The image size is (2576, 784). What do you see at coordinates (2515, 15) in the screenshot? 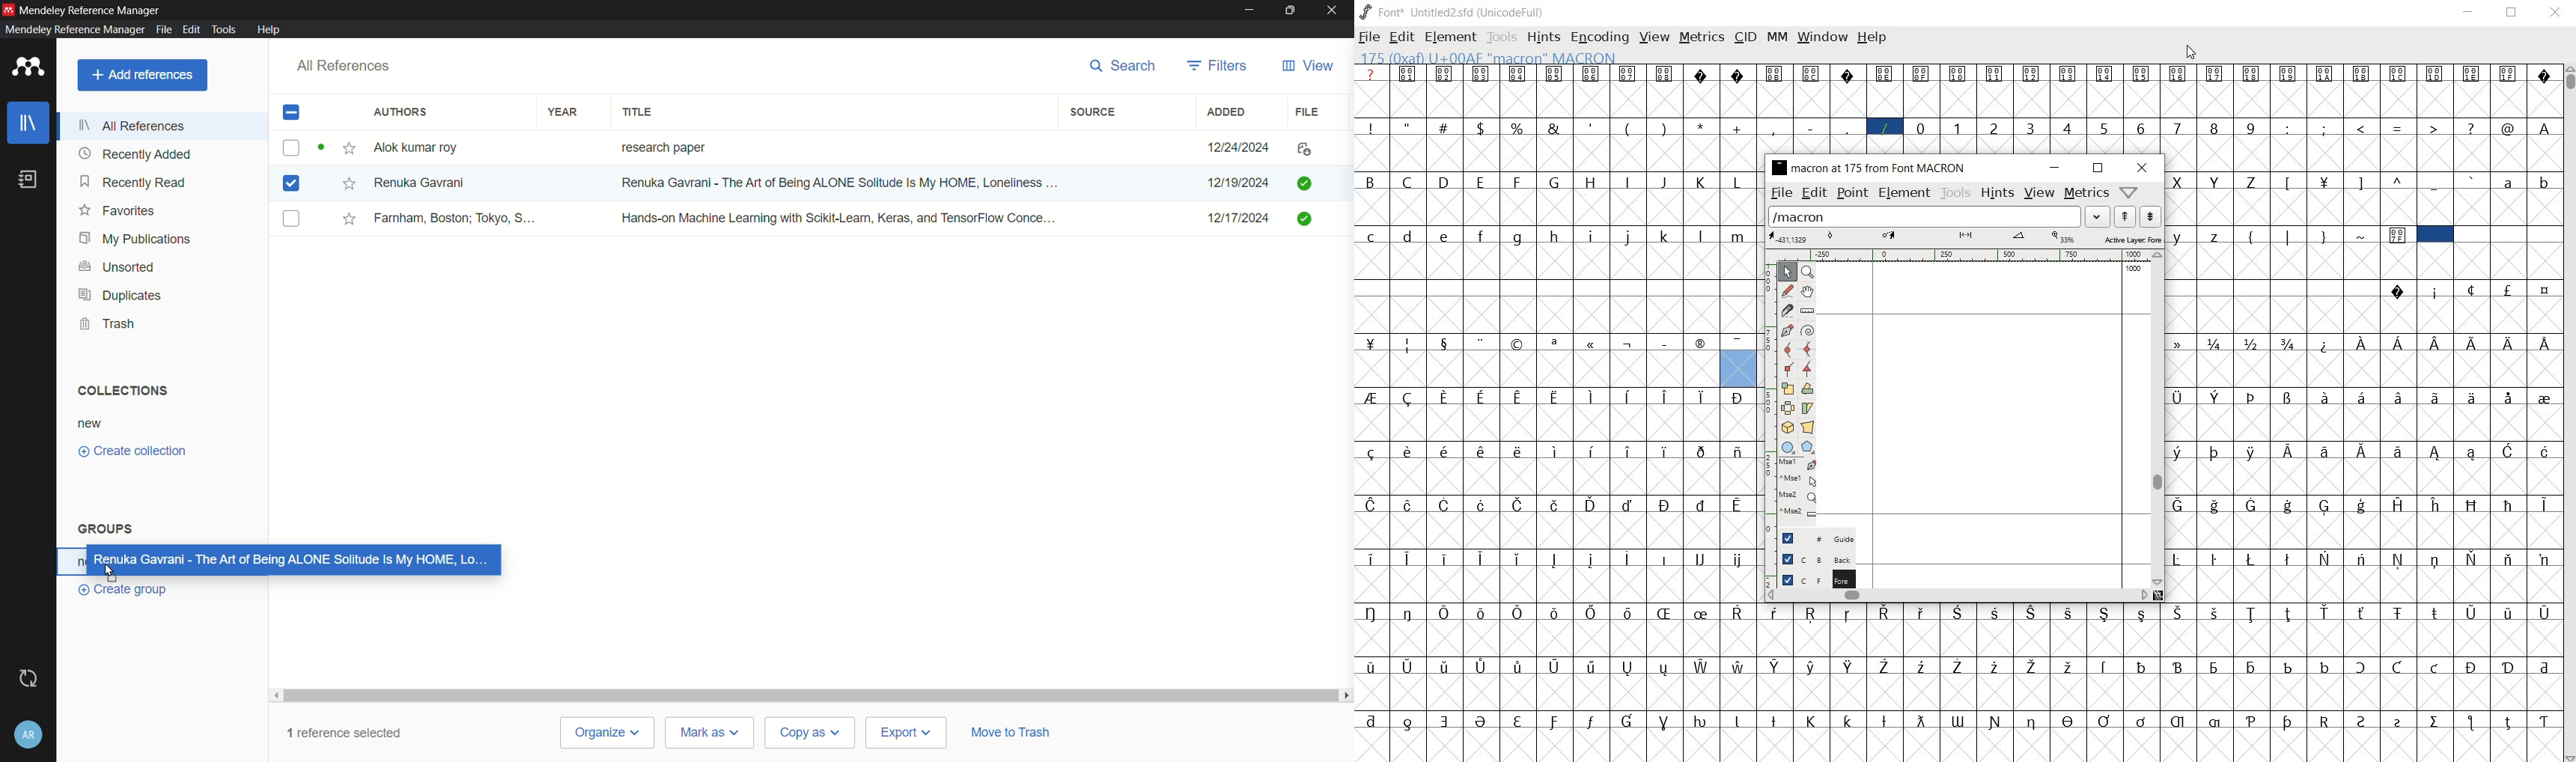
I see `Maximize` at bounding box center [2515, 15].